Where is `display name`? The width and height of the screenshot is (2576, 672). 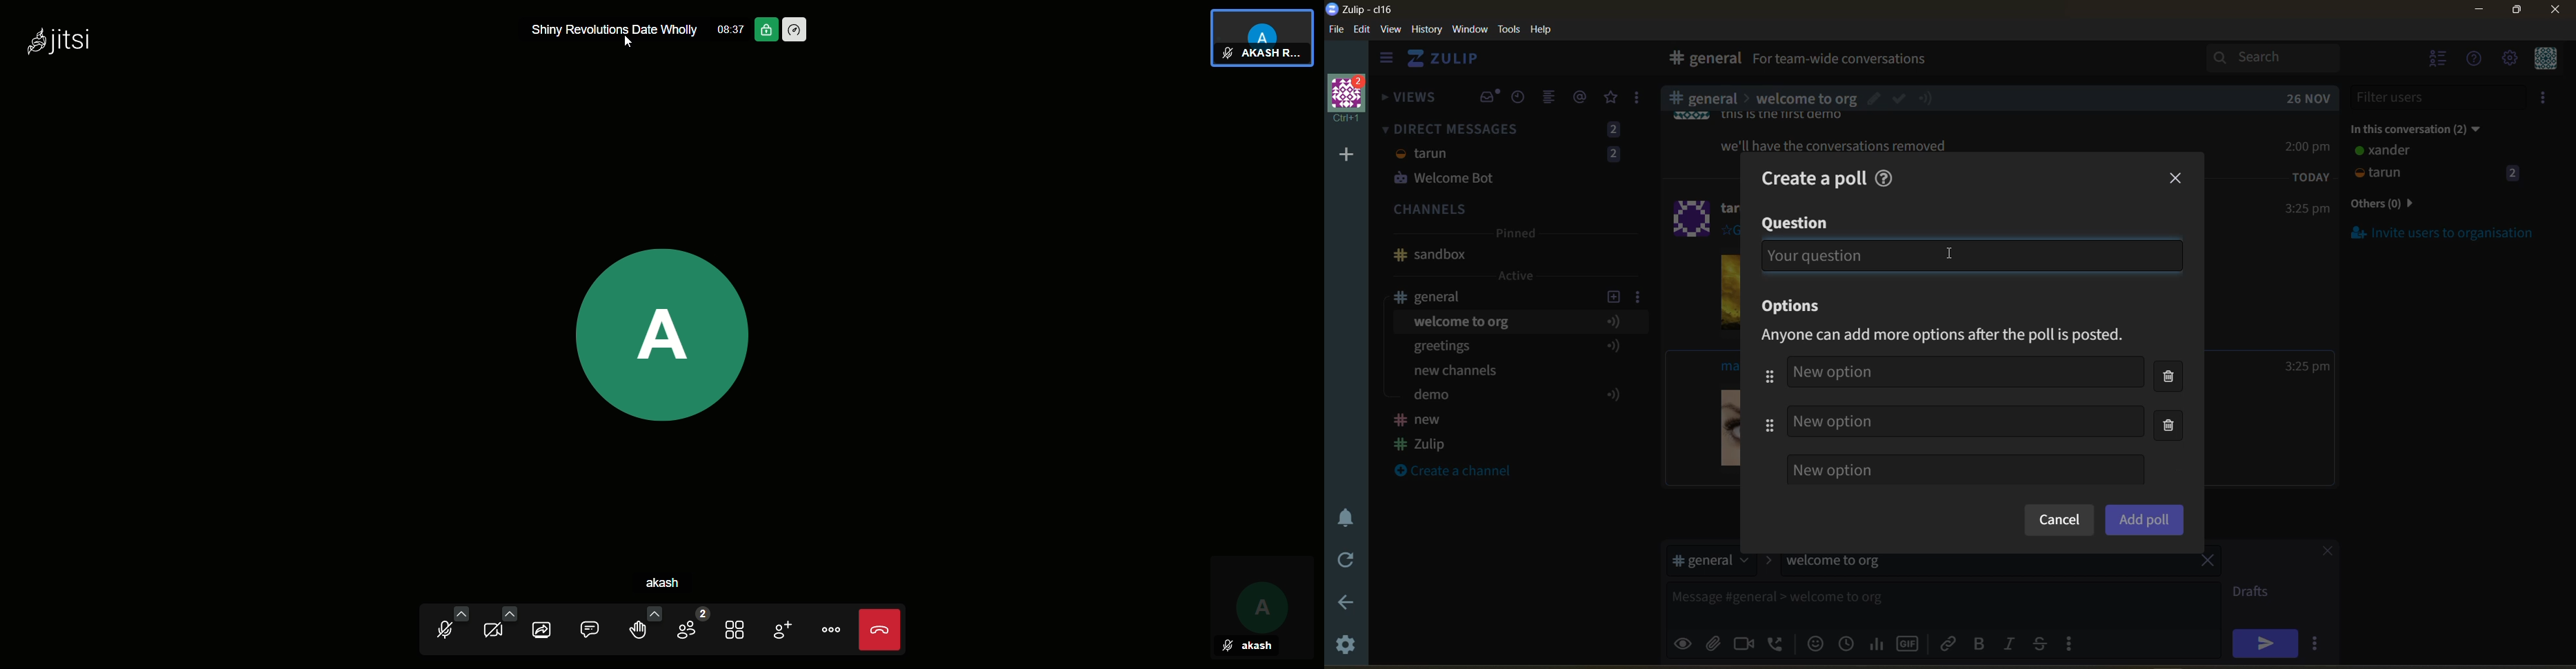
display name is located at coordinates (677, 583).